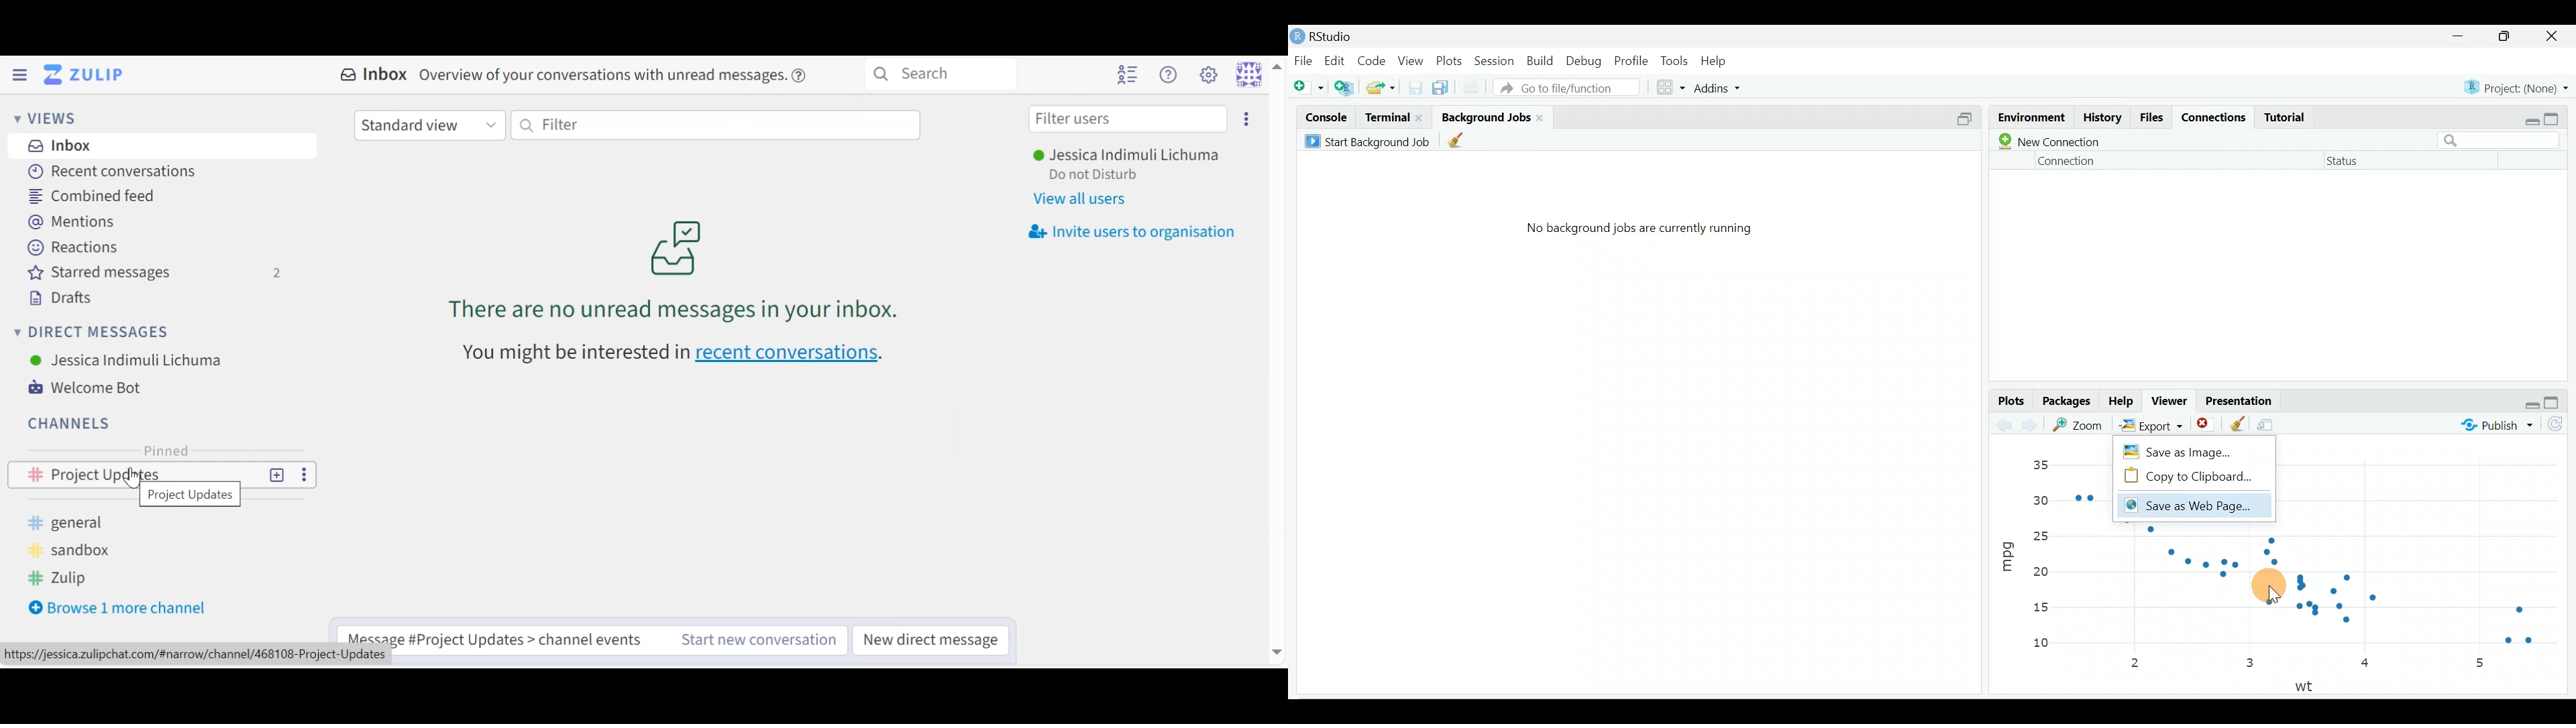 This screenshot has height=728, width=2576. Describe the element at coordinates (2040, 571) in the screenshot. I see `20` at that location.